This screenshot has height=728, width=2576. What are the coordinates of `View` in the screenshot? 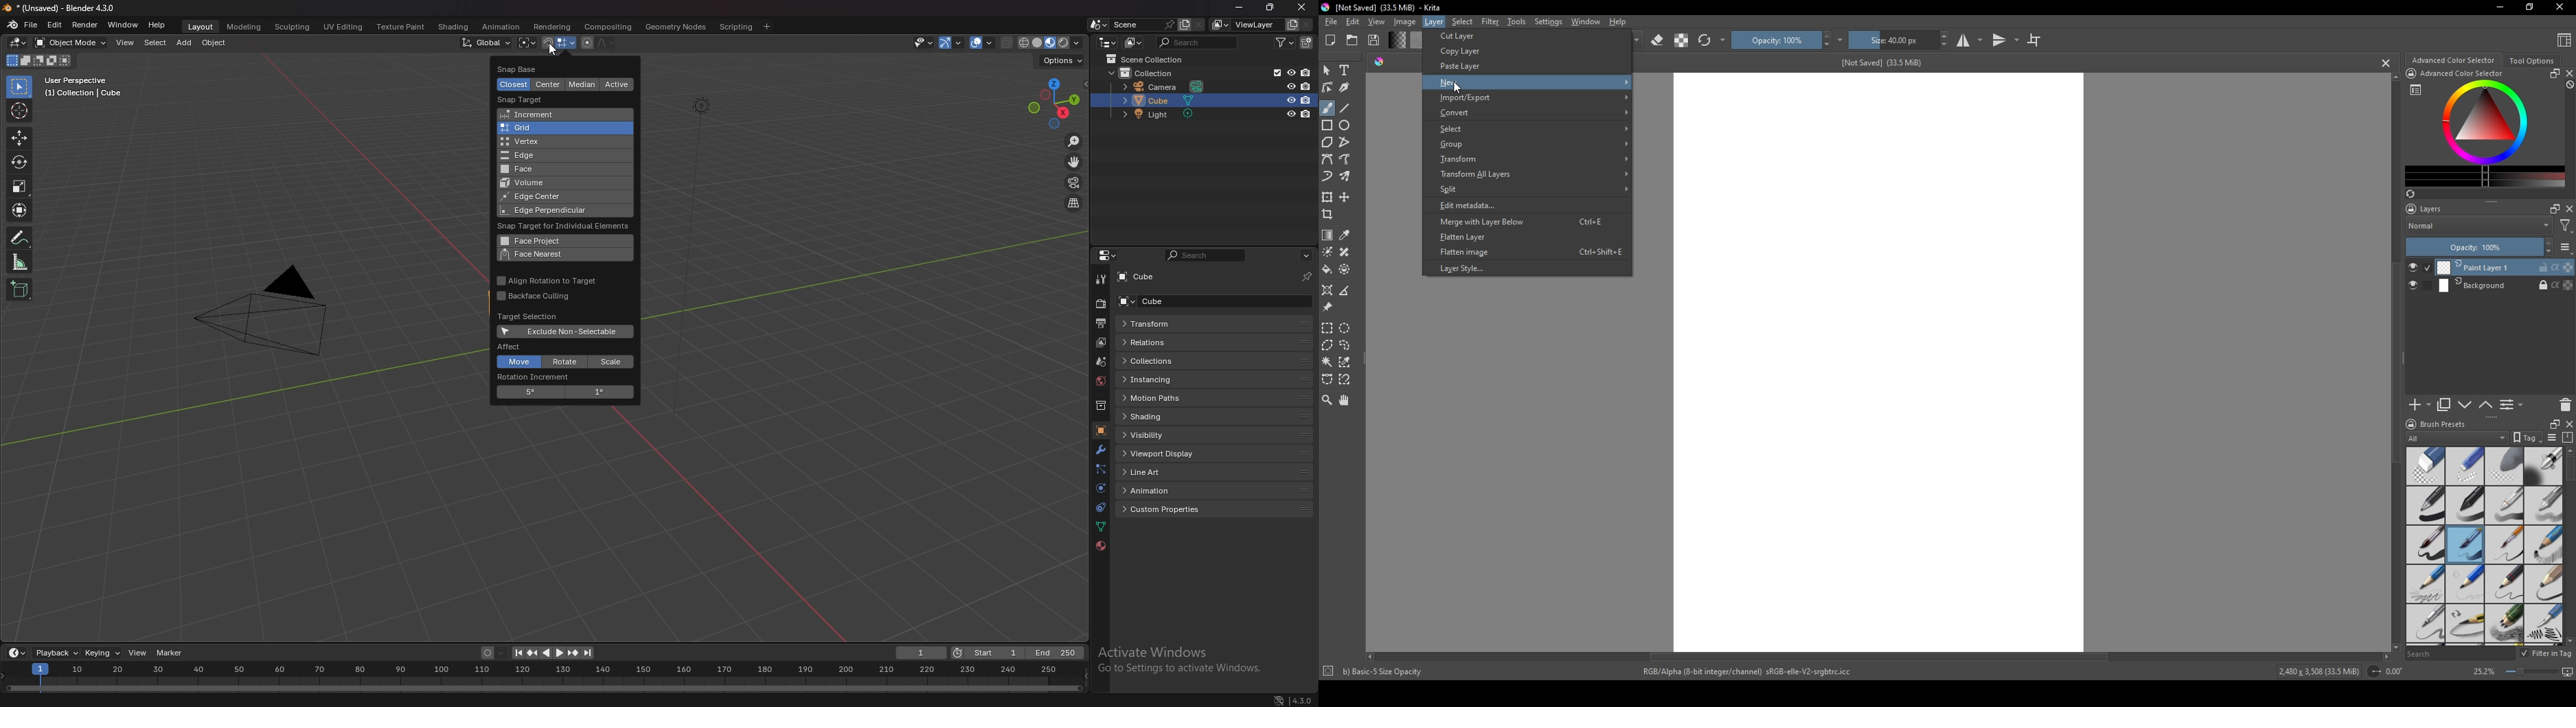 It's located at (1377, 22).